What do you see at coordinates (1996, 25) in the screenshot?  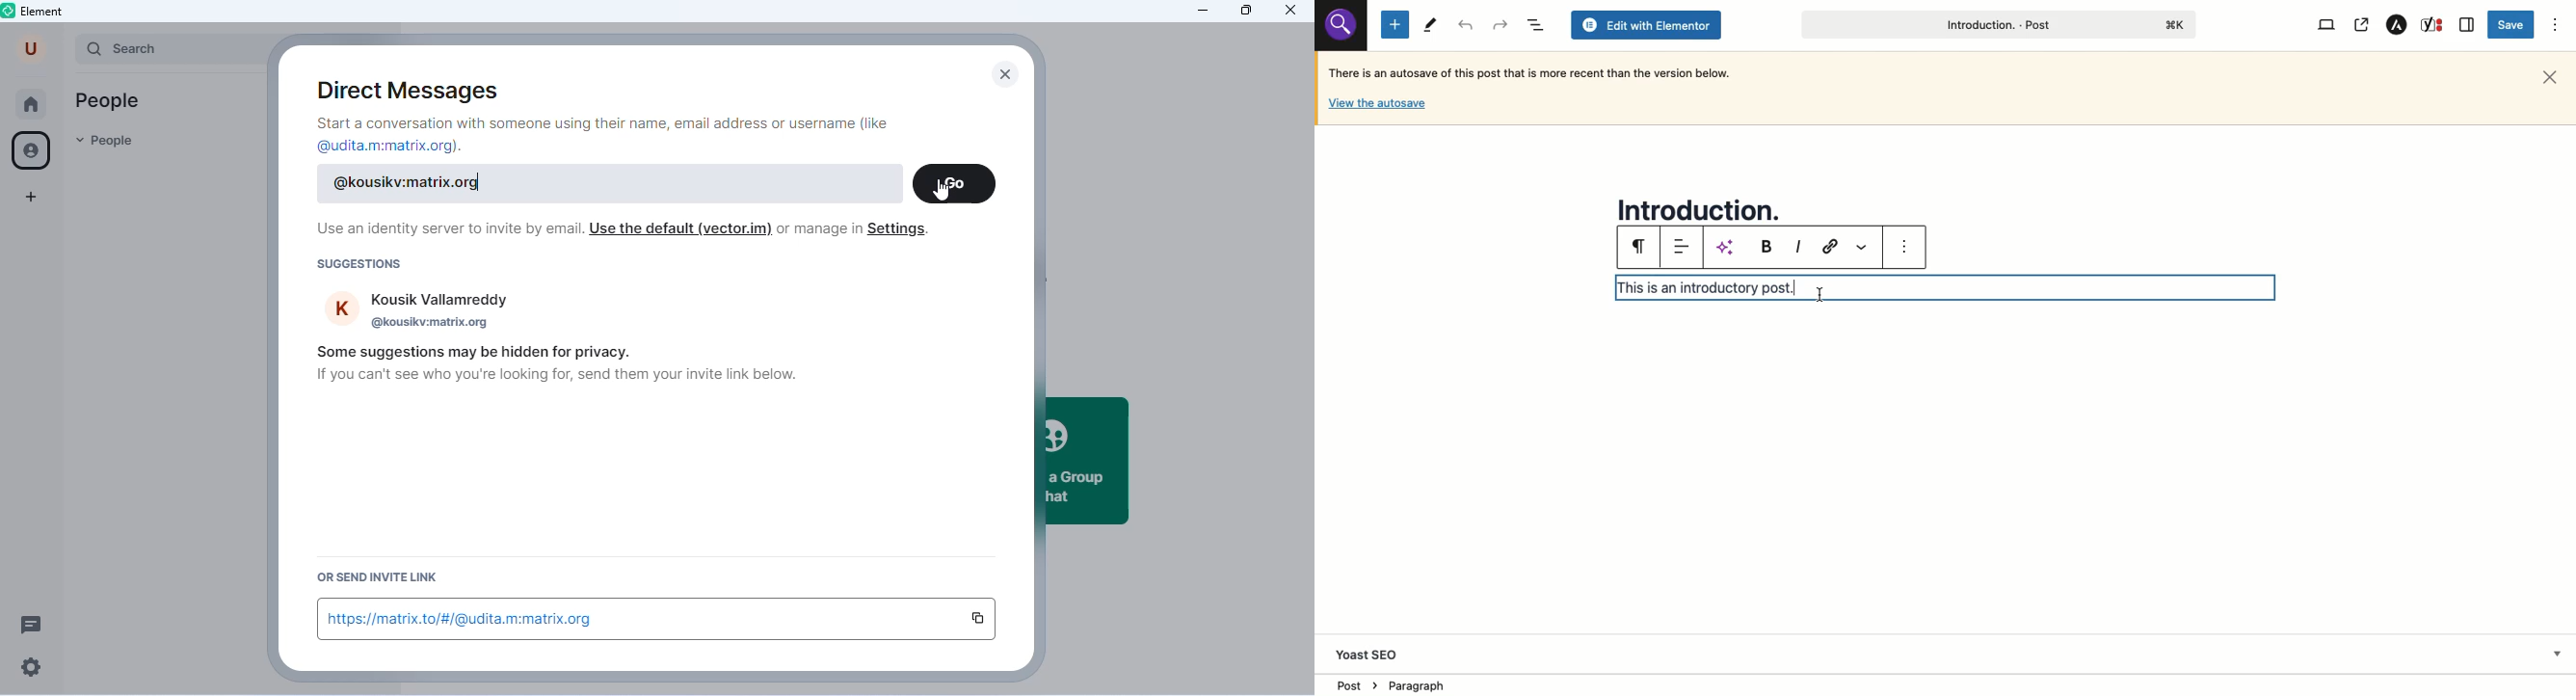 I see `Post` at bounding box center [1996, 25].